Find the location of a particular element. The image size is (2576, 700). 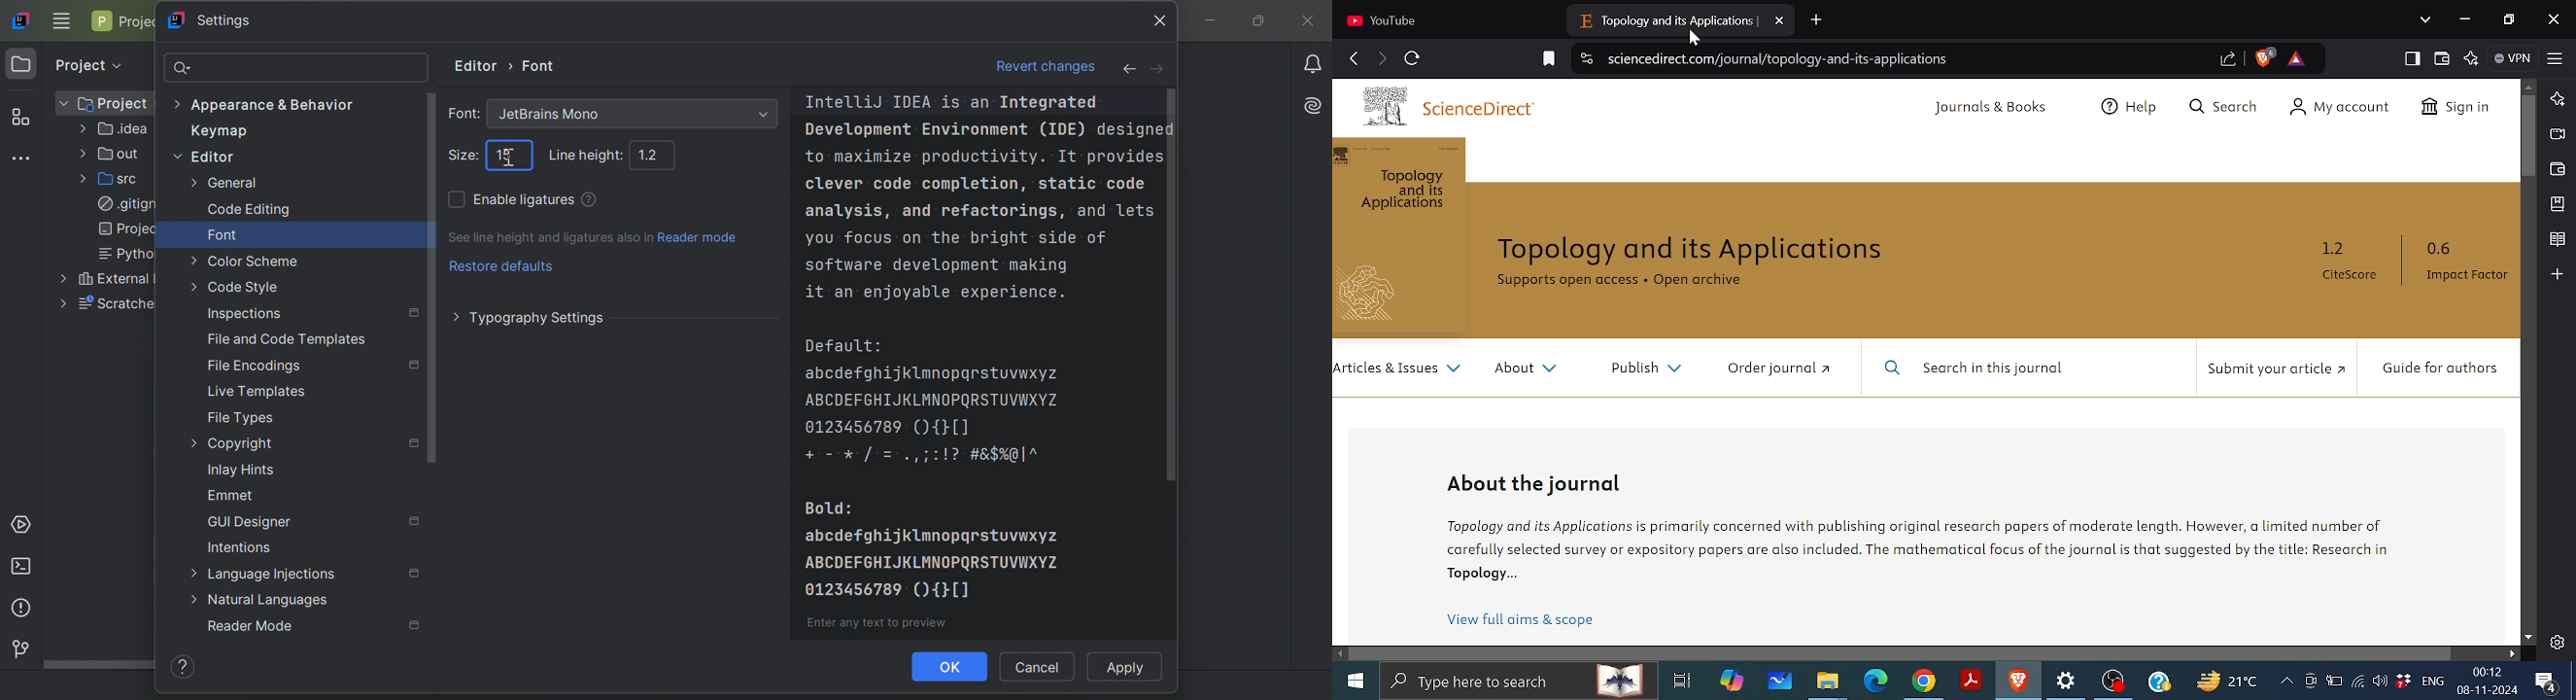

Brave browser is located at coordinates (2018, 681).